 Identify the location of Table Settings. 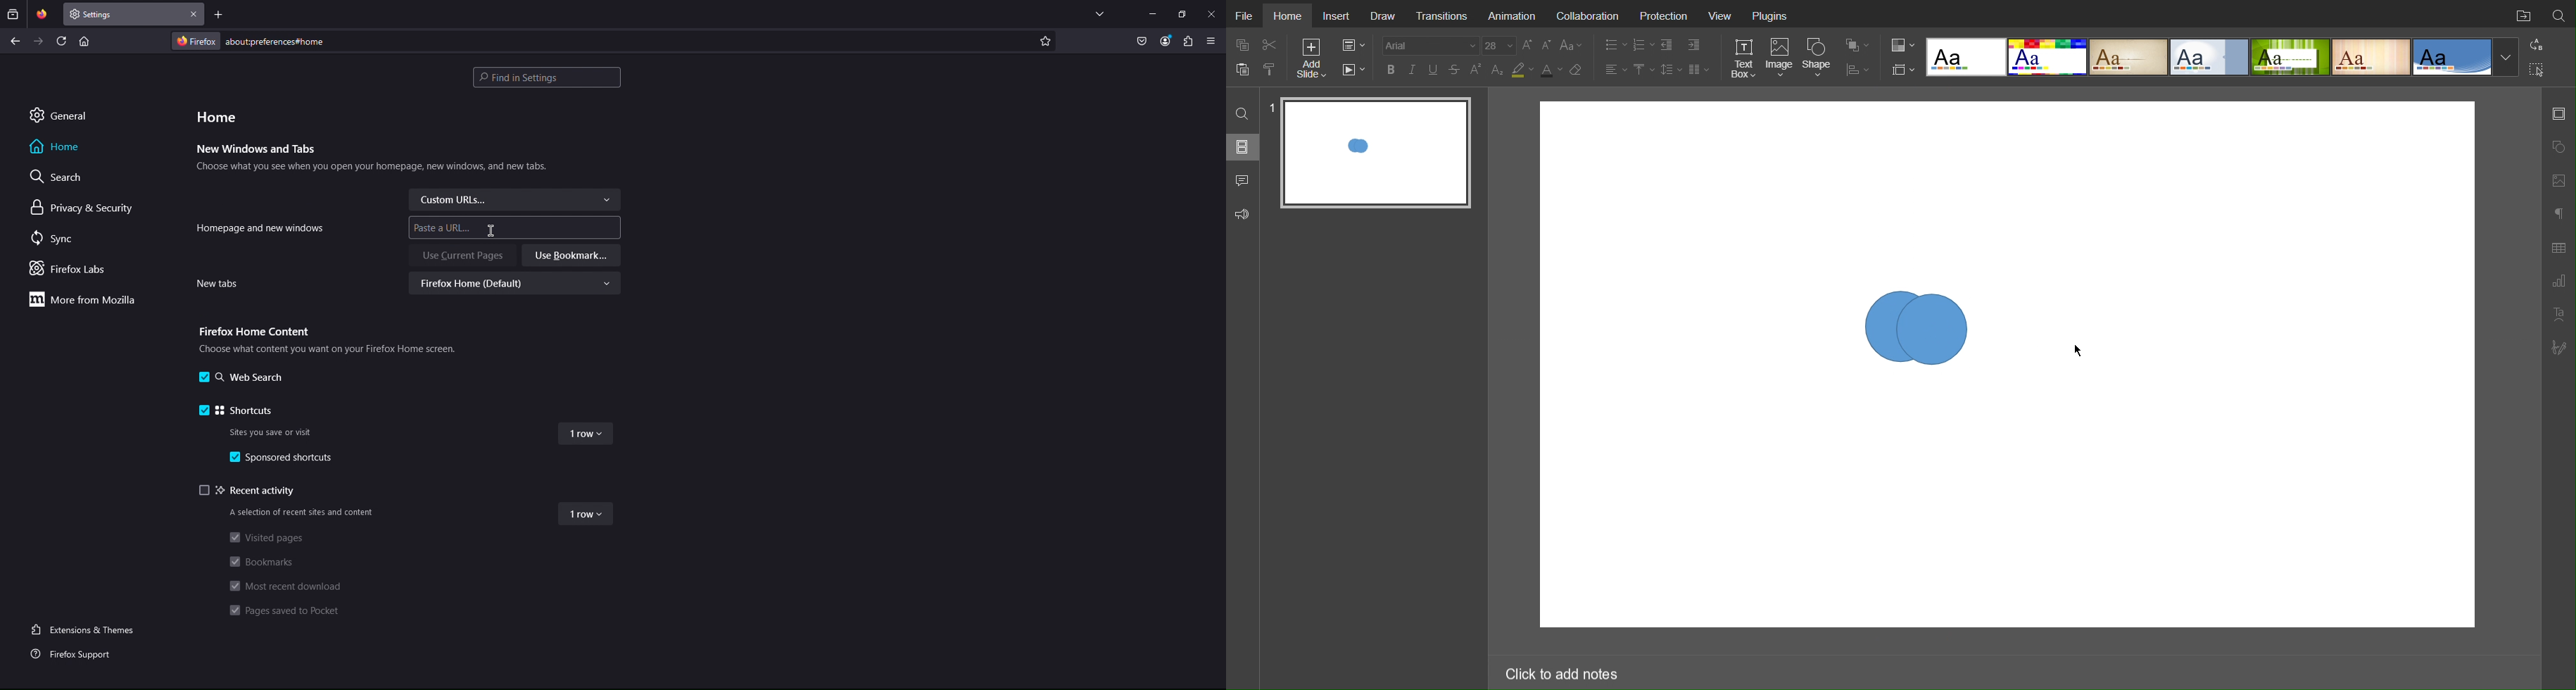
(2558, 246).